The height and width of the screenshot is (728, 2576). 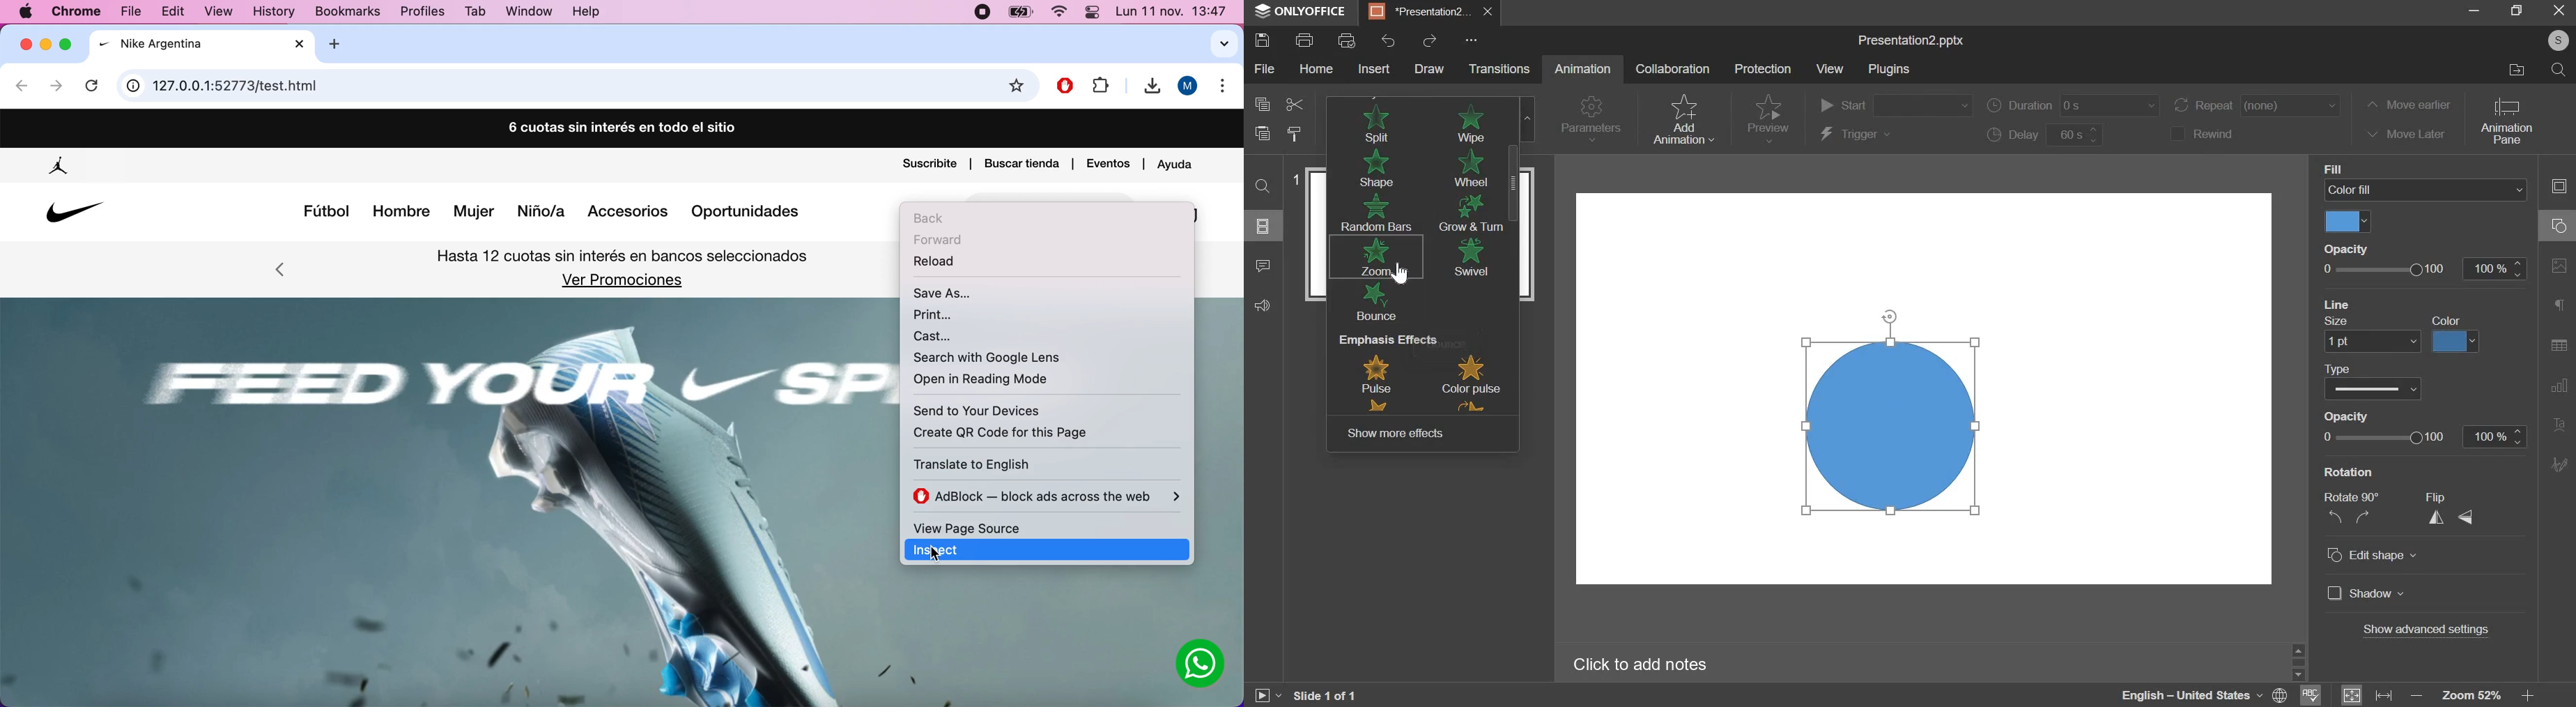 I want to click on go one page forward, so click(x=56, y=87).